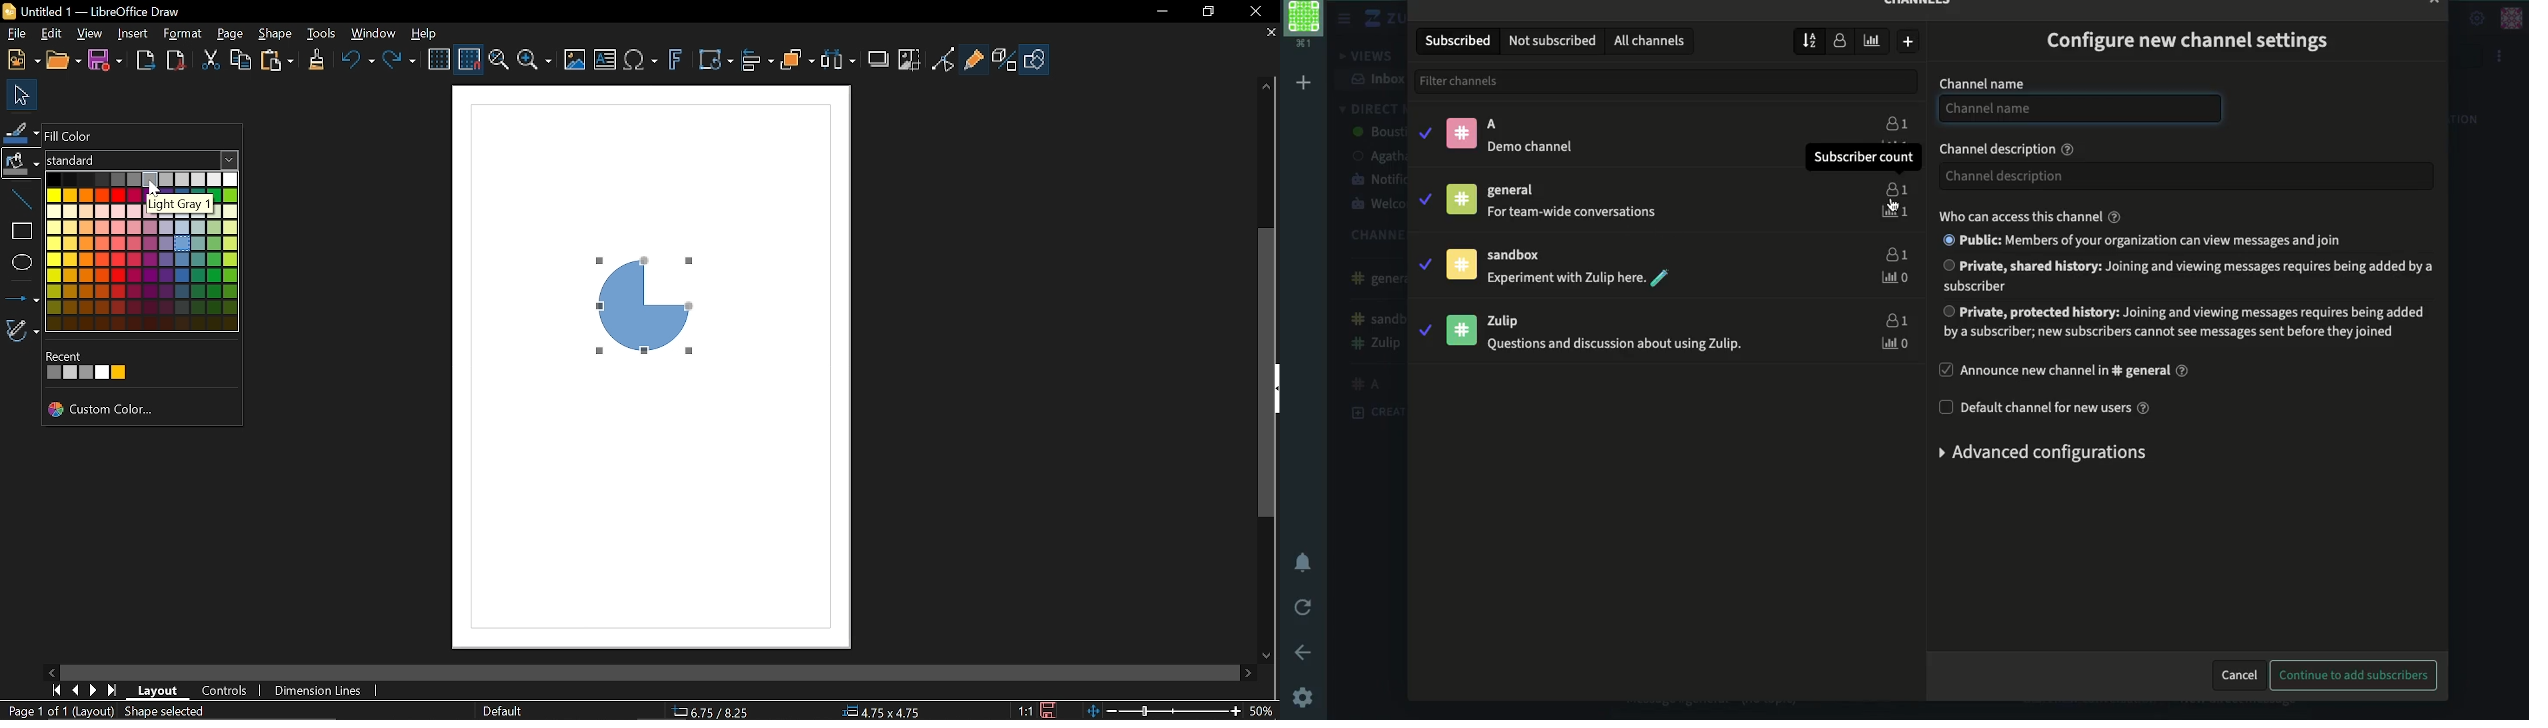 The width and height of the screenshot is (2548, 728). What do you see at coordinates (2036, 217) in the screenshot?
I see `who can access this channel?` at bounding box center [2036, 217].